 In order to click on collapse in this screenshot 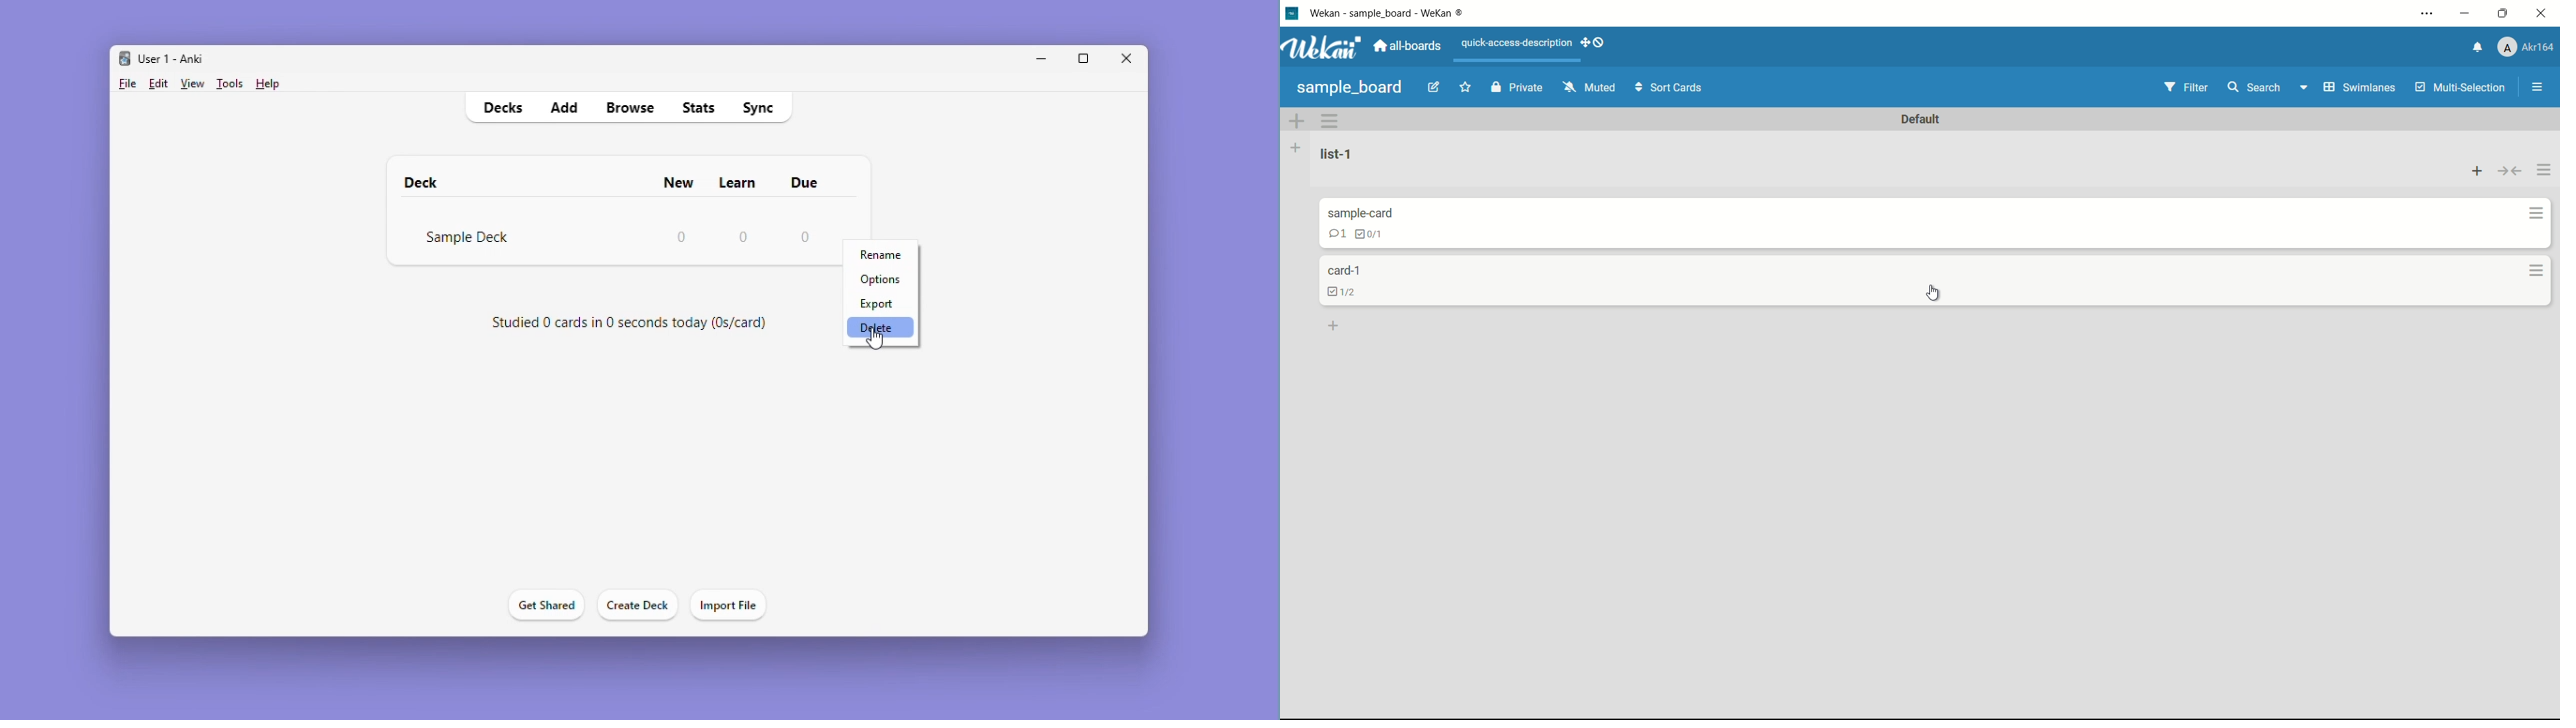, I will do `click(2509, 167)`.